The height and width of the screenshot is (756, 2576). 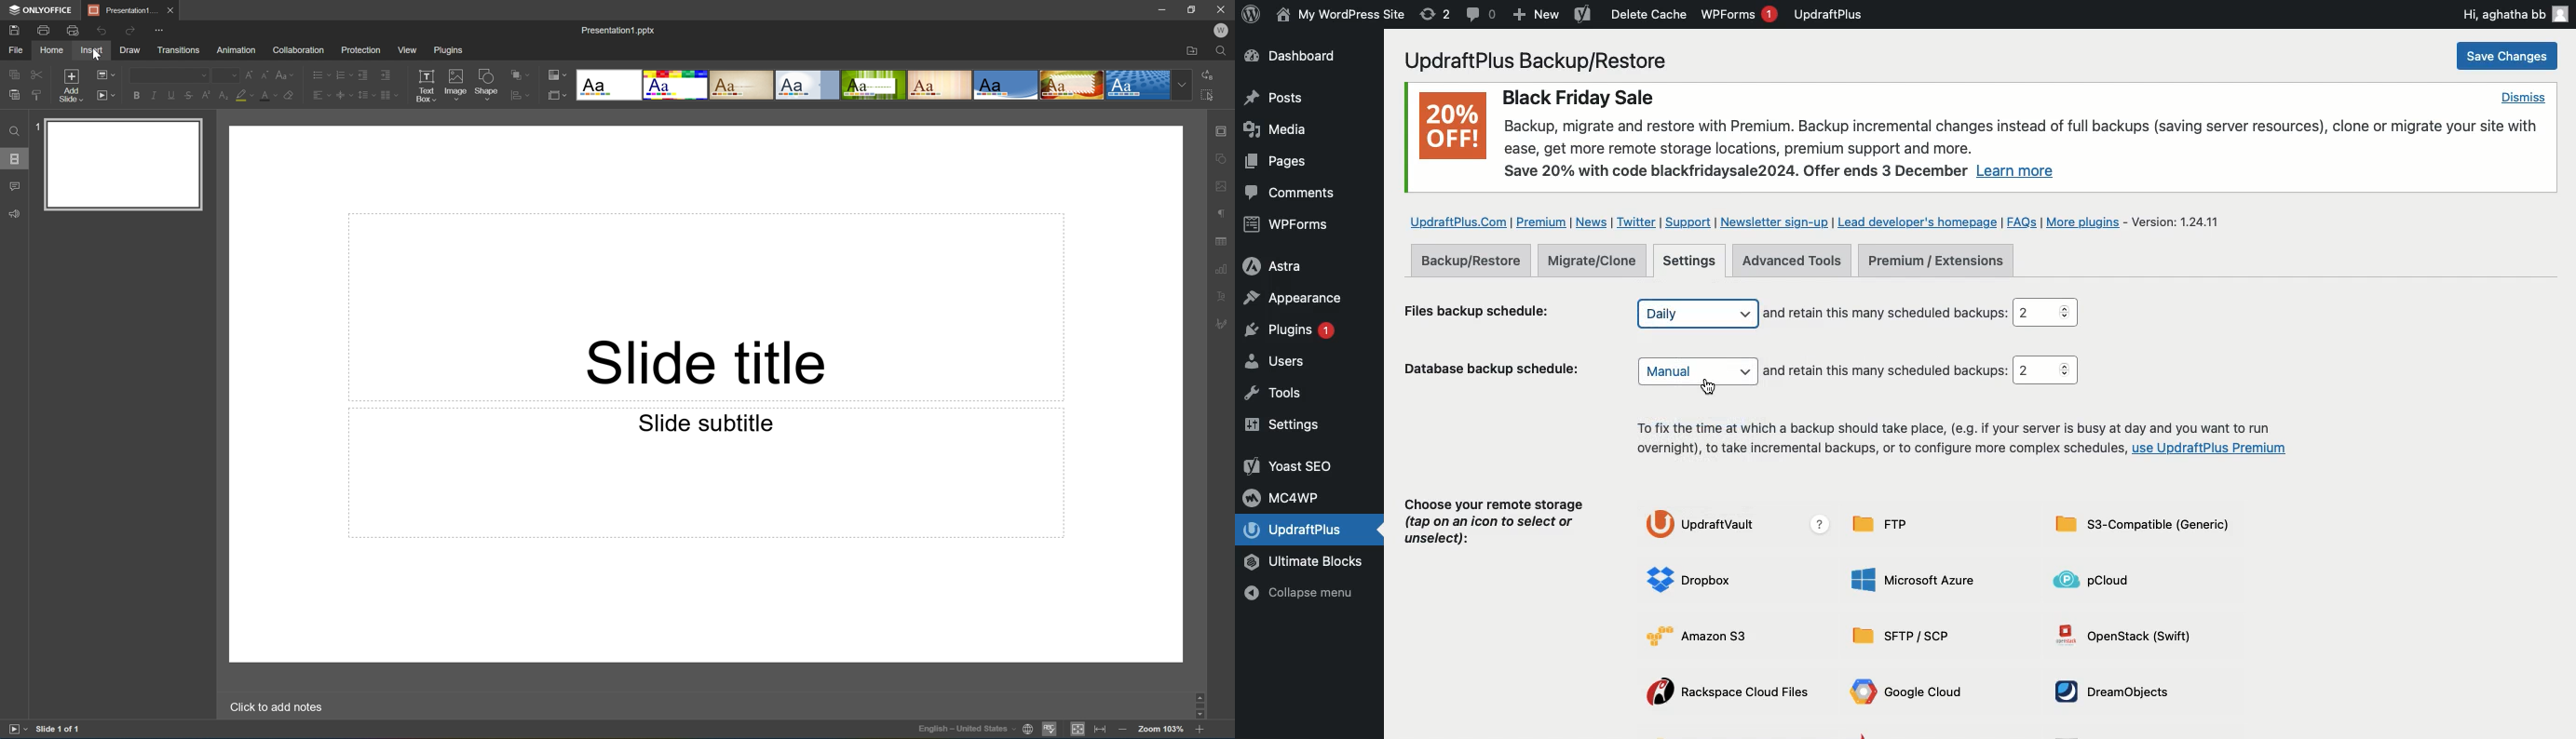 What do you see at coordinates (1691, 262) in the screenshot?
I see `Settings` at bounding box center [1691, 262].